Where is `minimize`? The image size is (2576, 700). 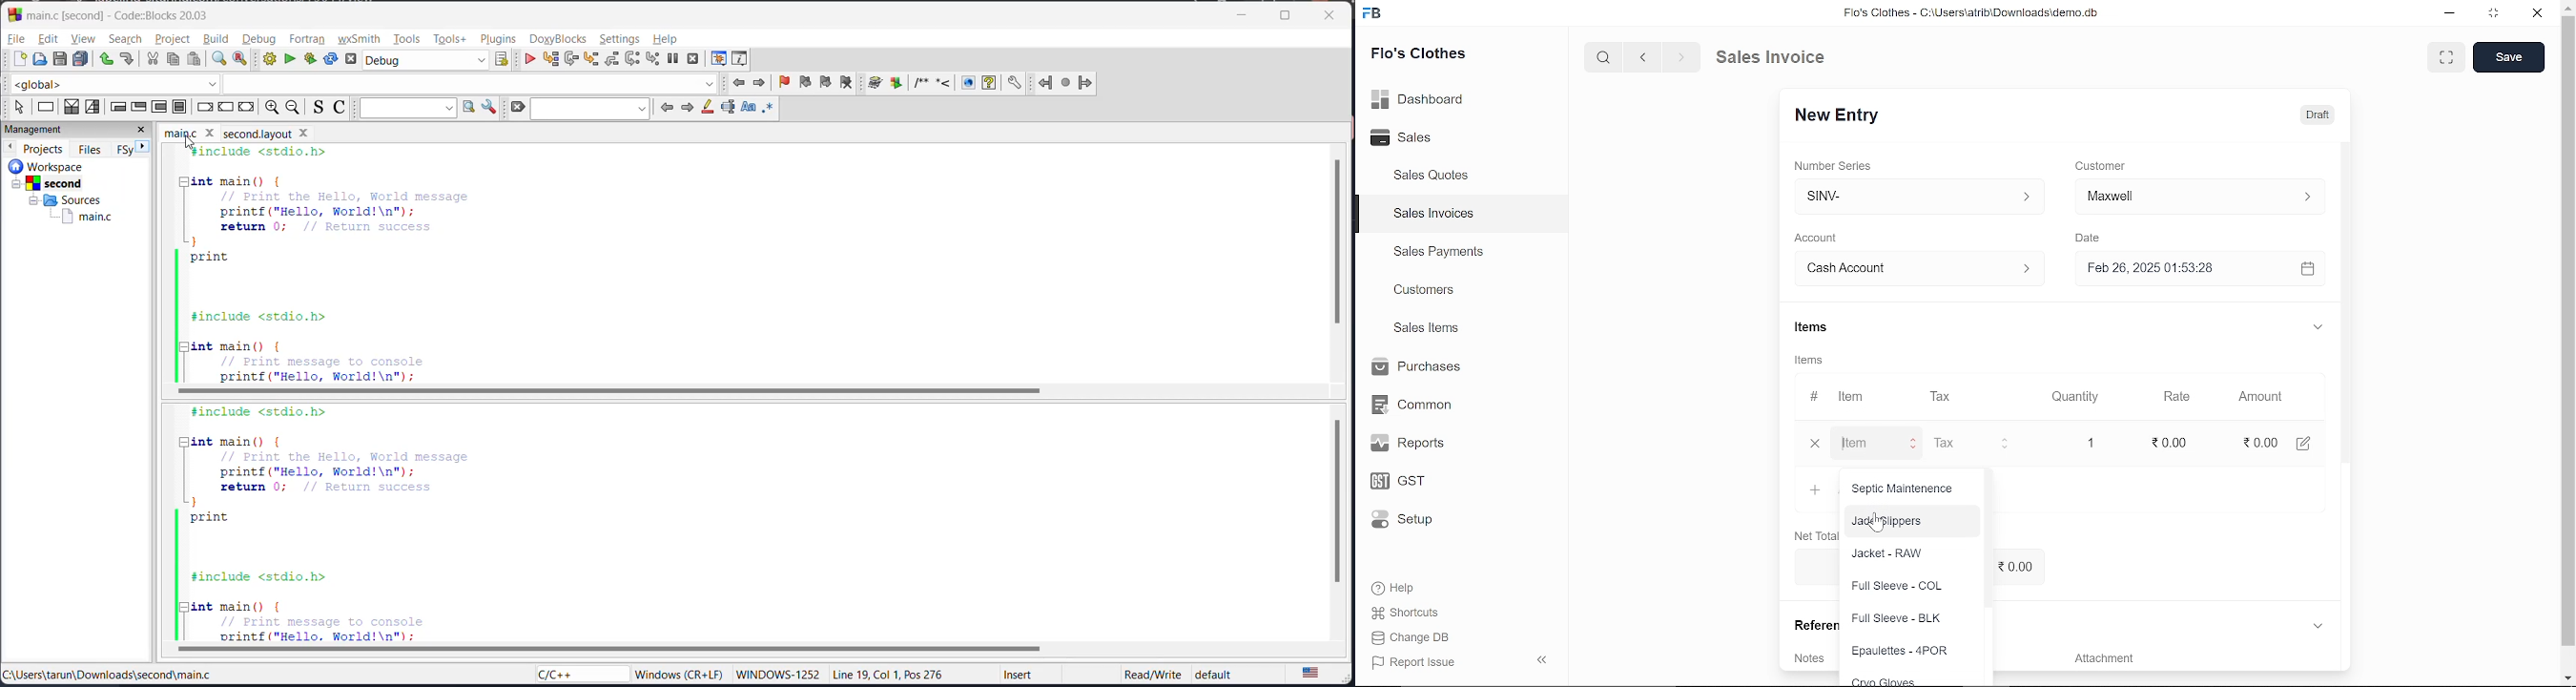
minimize is located at coordinates (2451, 11).